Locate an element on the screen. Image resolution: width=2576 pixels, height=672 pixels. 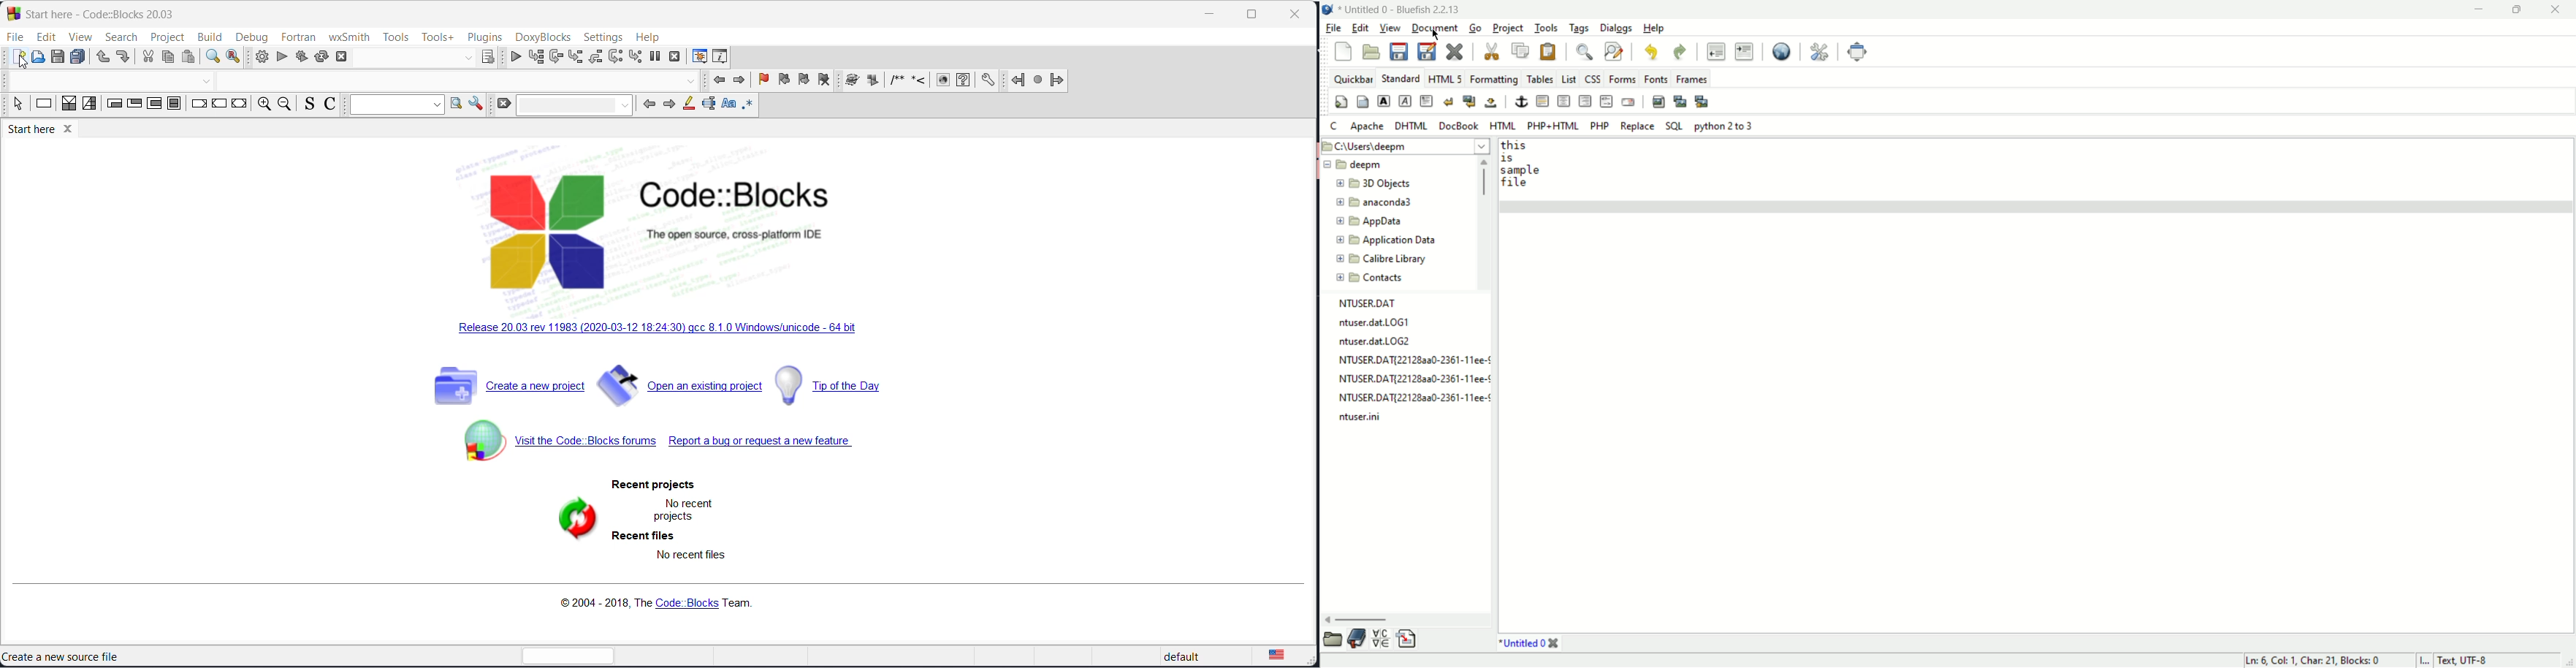
C is located at coordinates (1334, 125).